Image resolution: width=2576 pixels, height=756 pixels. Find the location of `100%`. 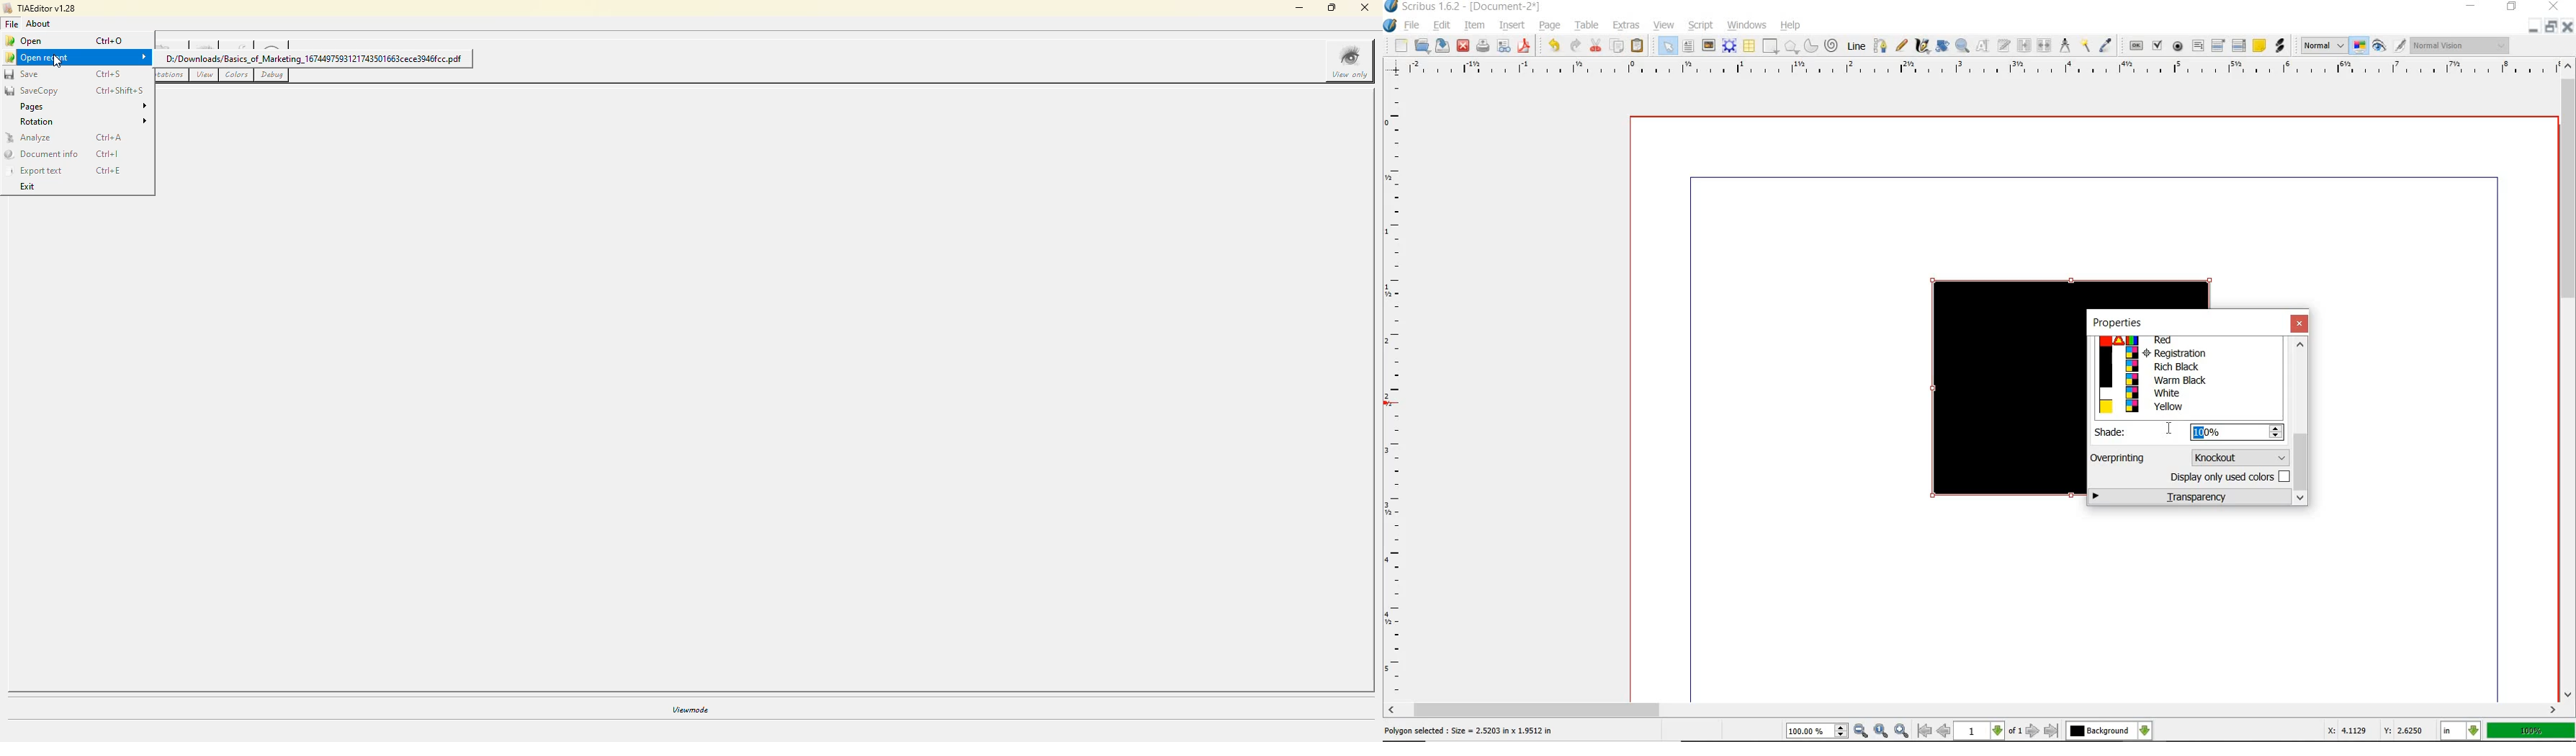

100% is located at coordinates (2531, 731).